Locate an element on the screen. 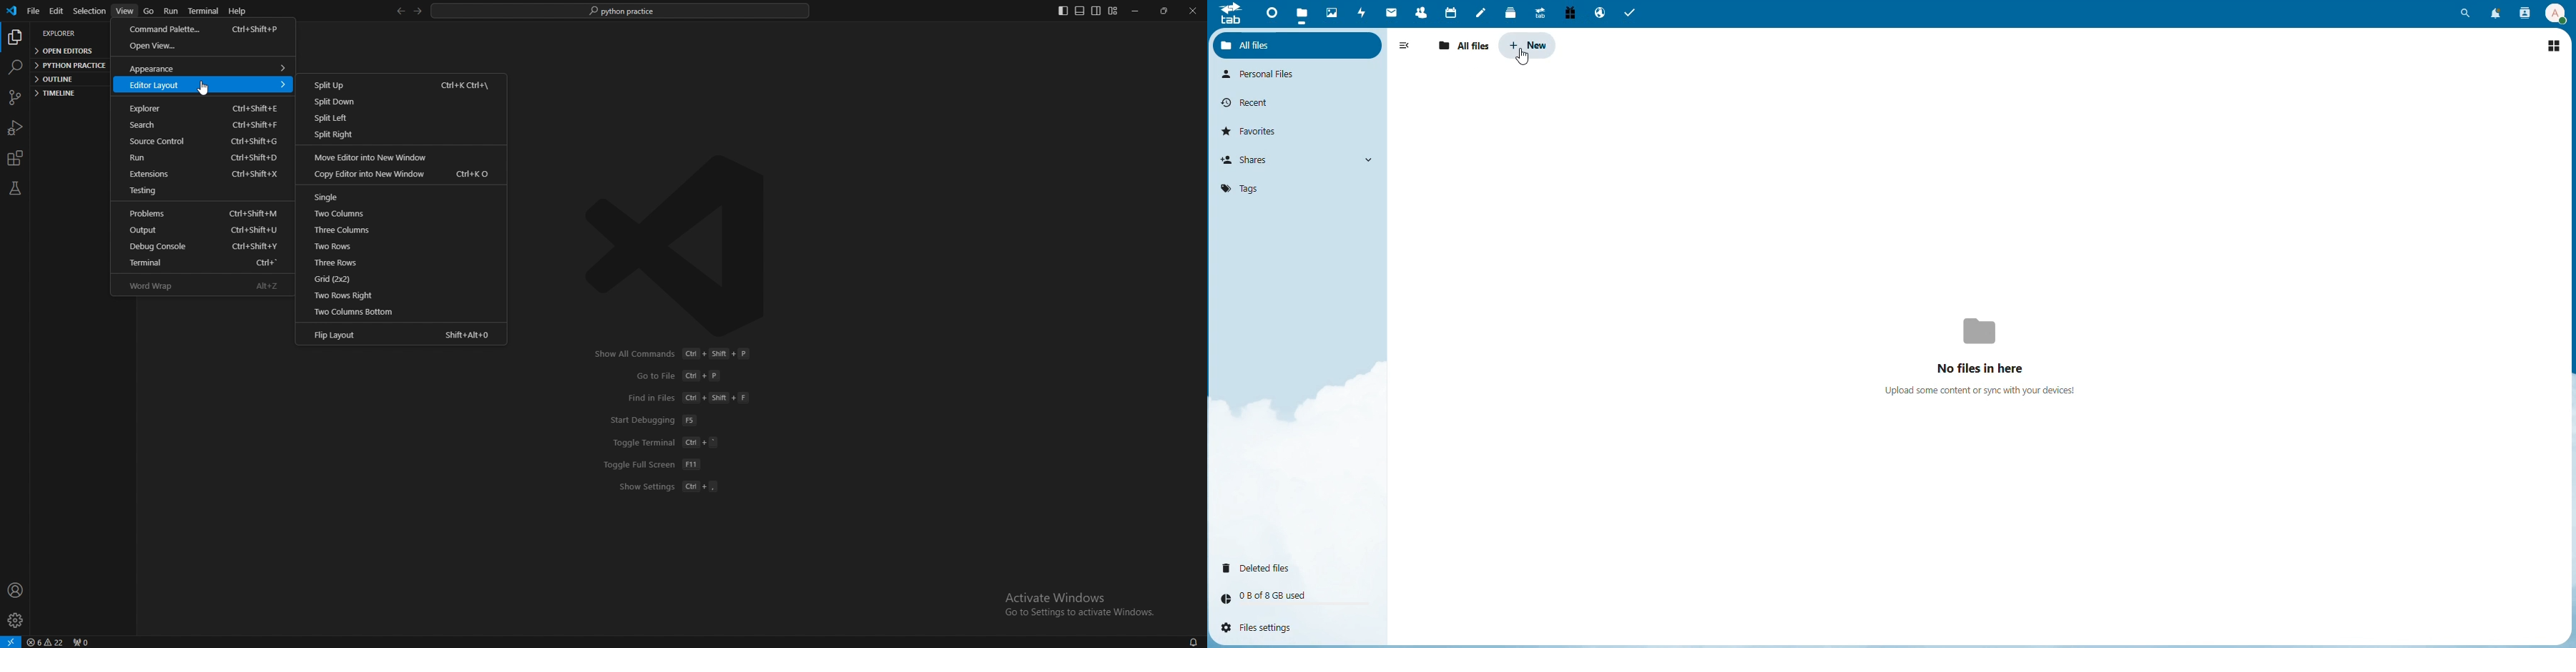 Image resolution: width=2576 pixels, height=672 pixels. Switch to grid view is located at coordinates (2554, 44).